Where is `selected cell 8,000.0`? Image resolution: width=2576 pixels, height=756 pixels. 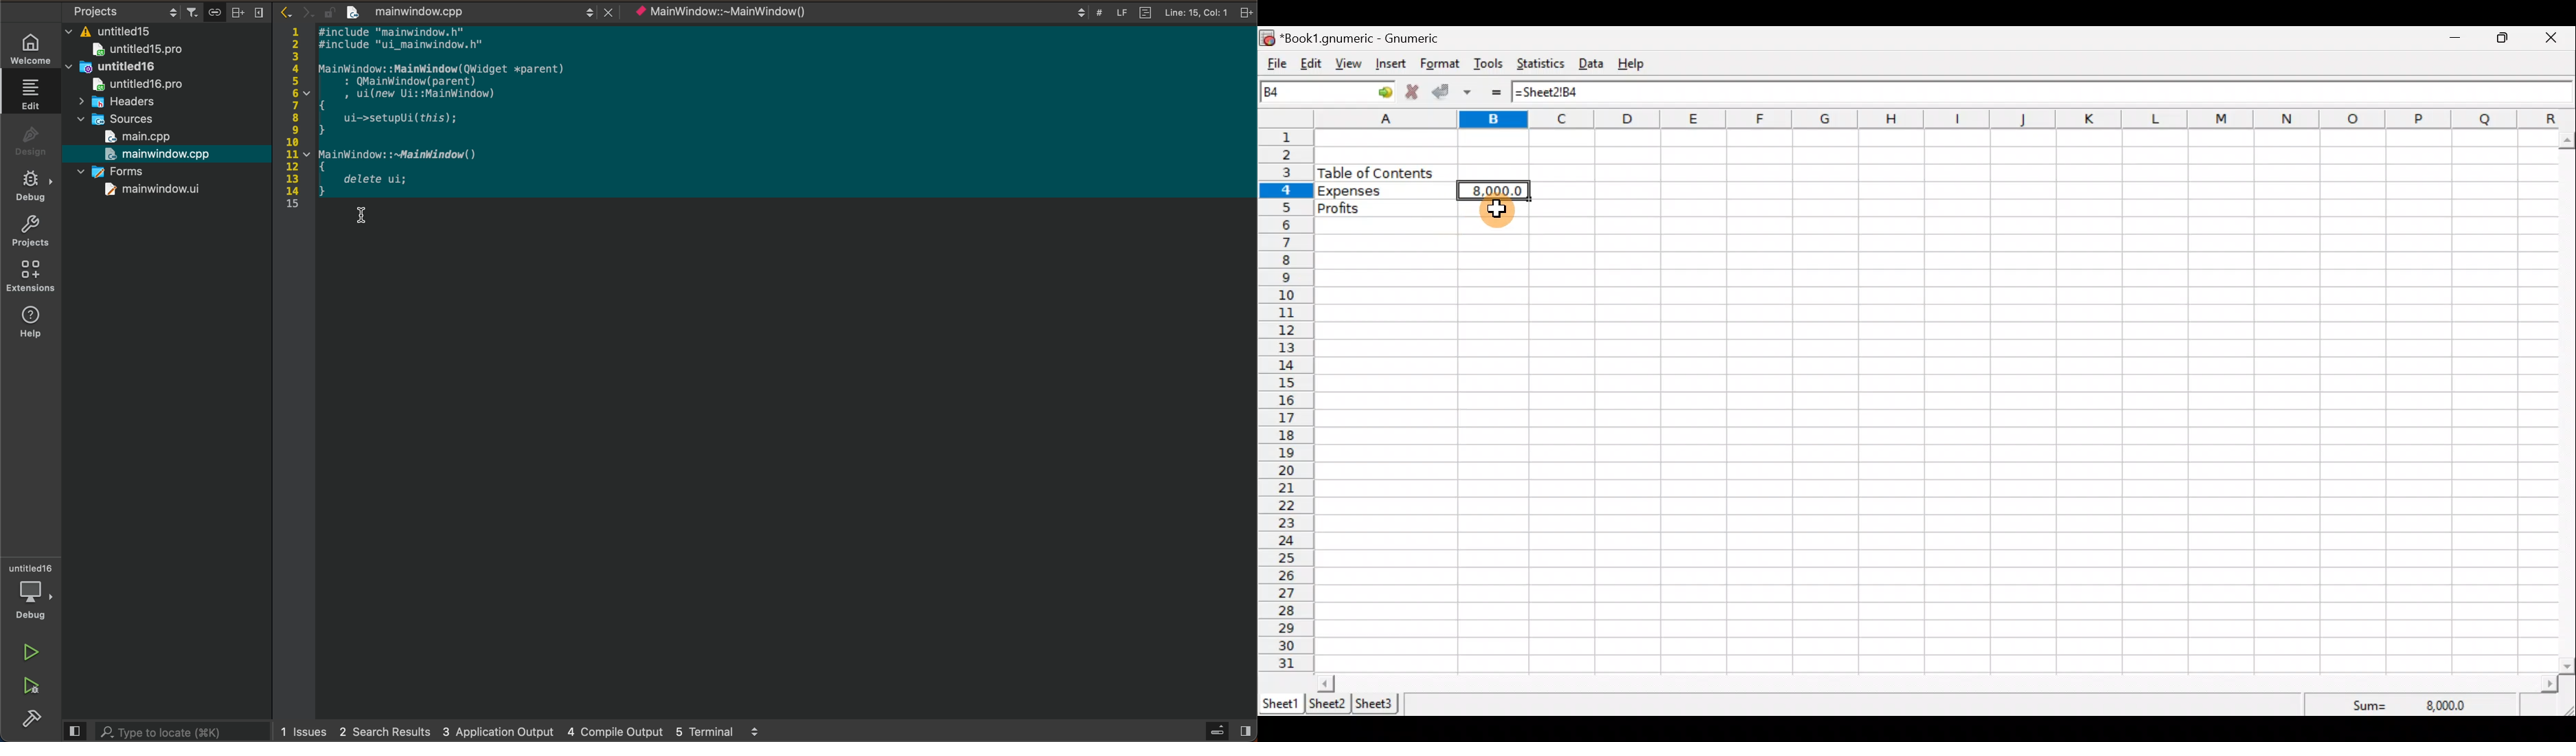 selected cell 8,000.0 is located at coordinates (1496, 190).